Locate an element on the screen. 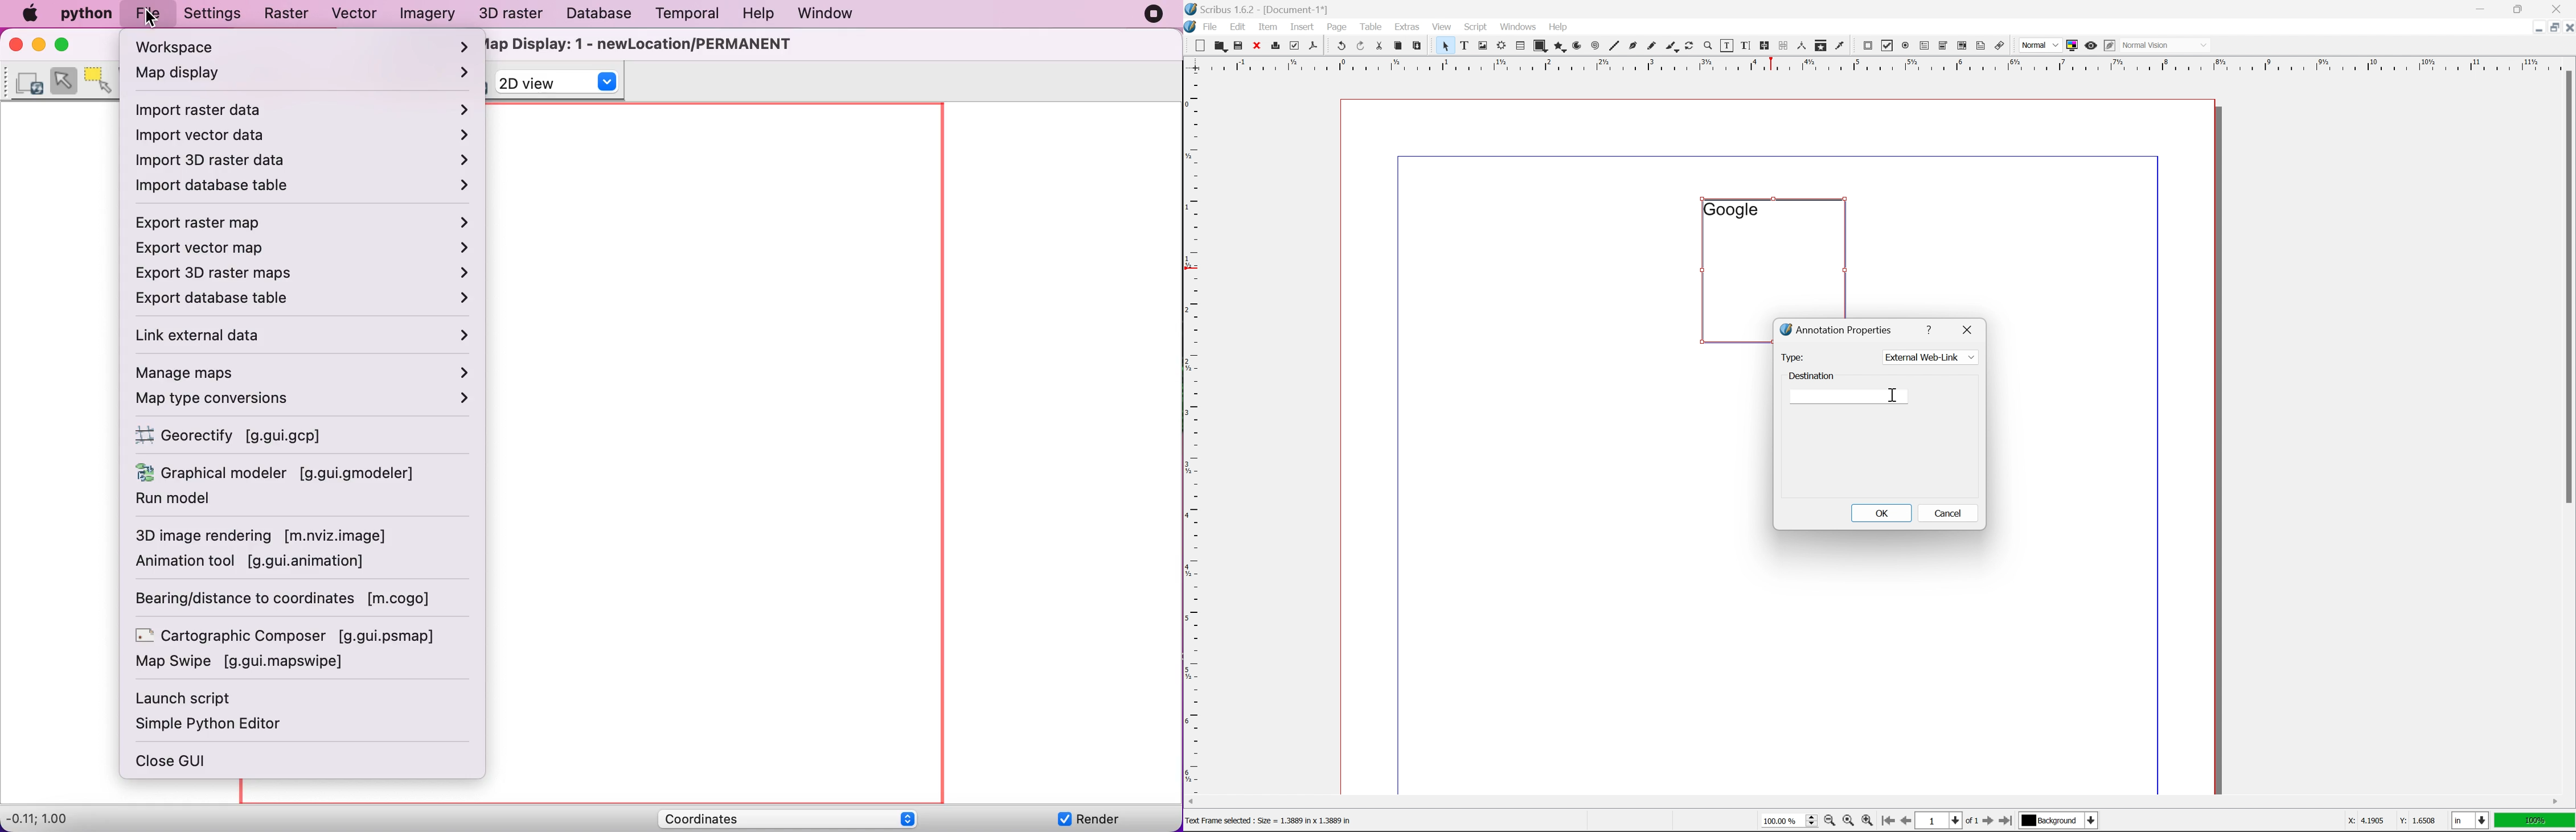  destination is located at coordinates (1813, 374).